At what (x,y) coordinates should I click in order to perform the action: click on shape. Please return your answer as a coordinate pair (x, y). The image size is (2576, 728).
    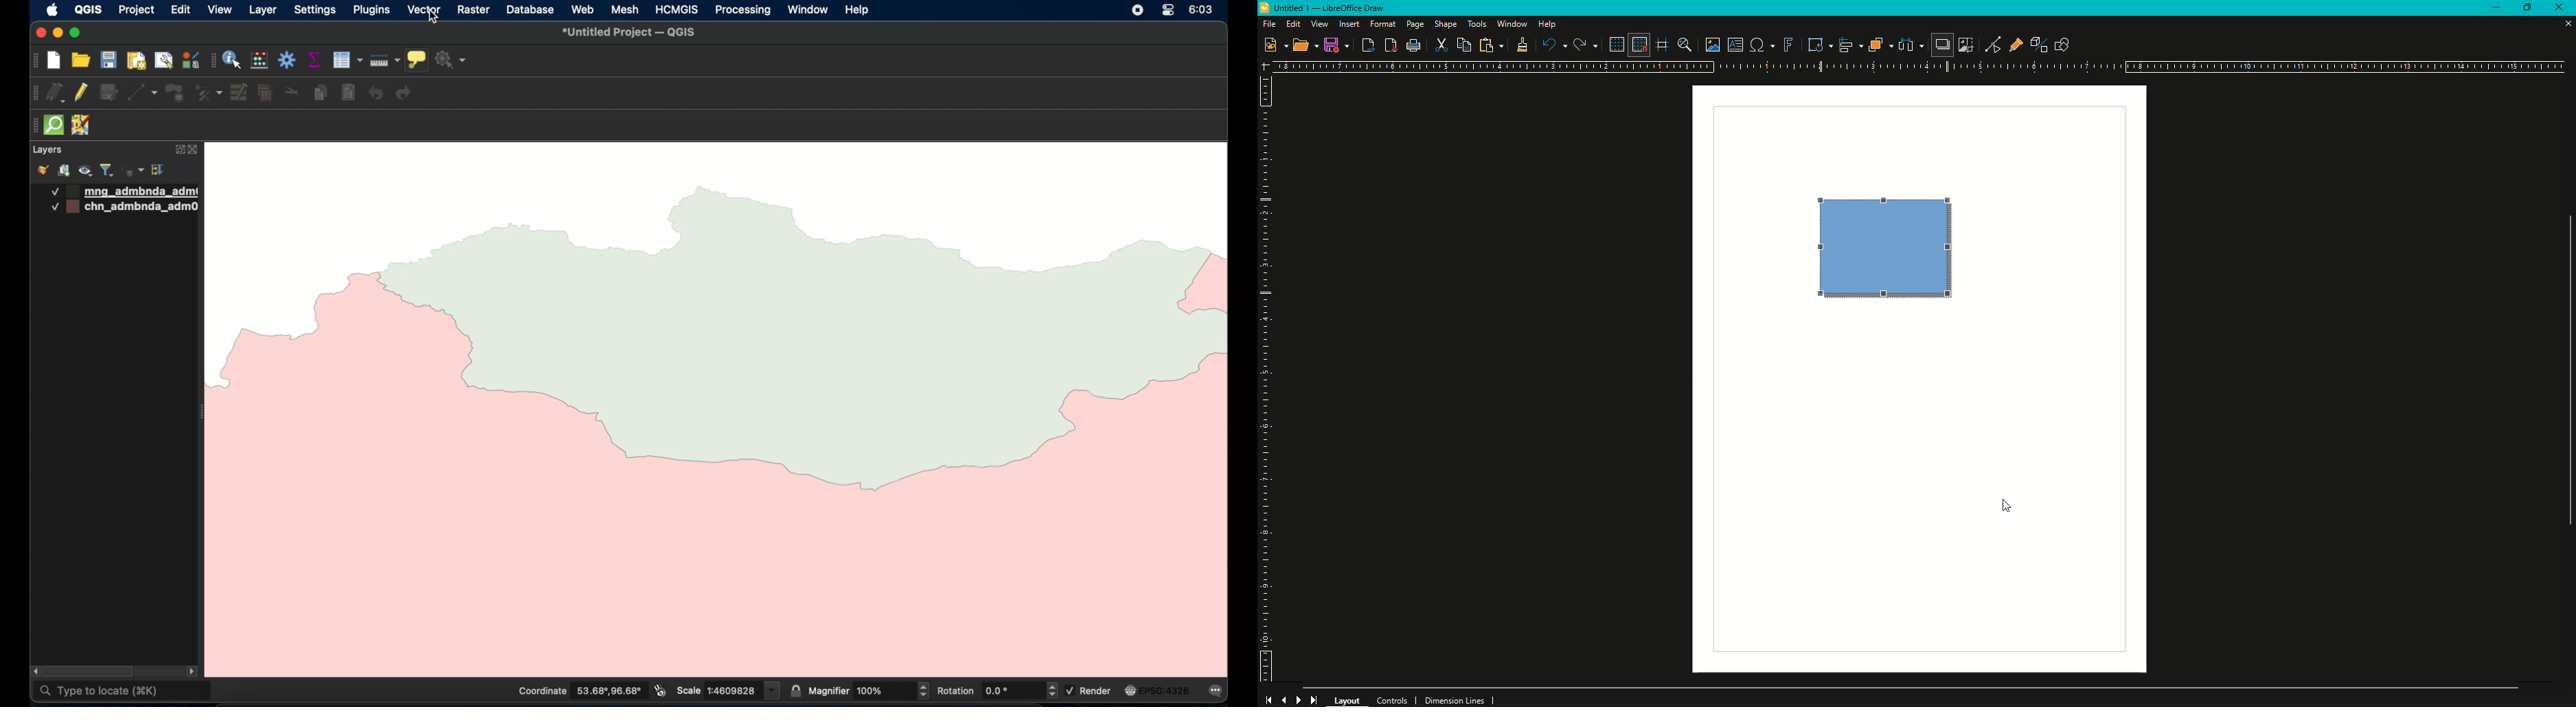
    Looking at the image, I should click on (1887, 247).